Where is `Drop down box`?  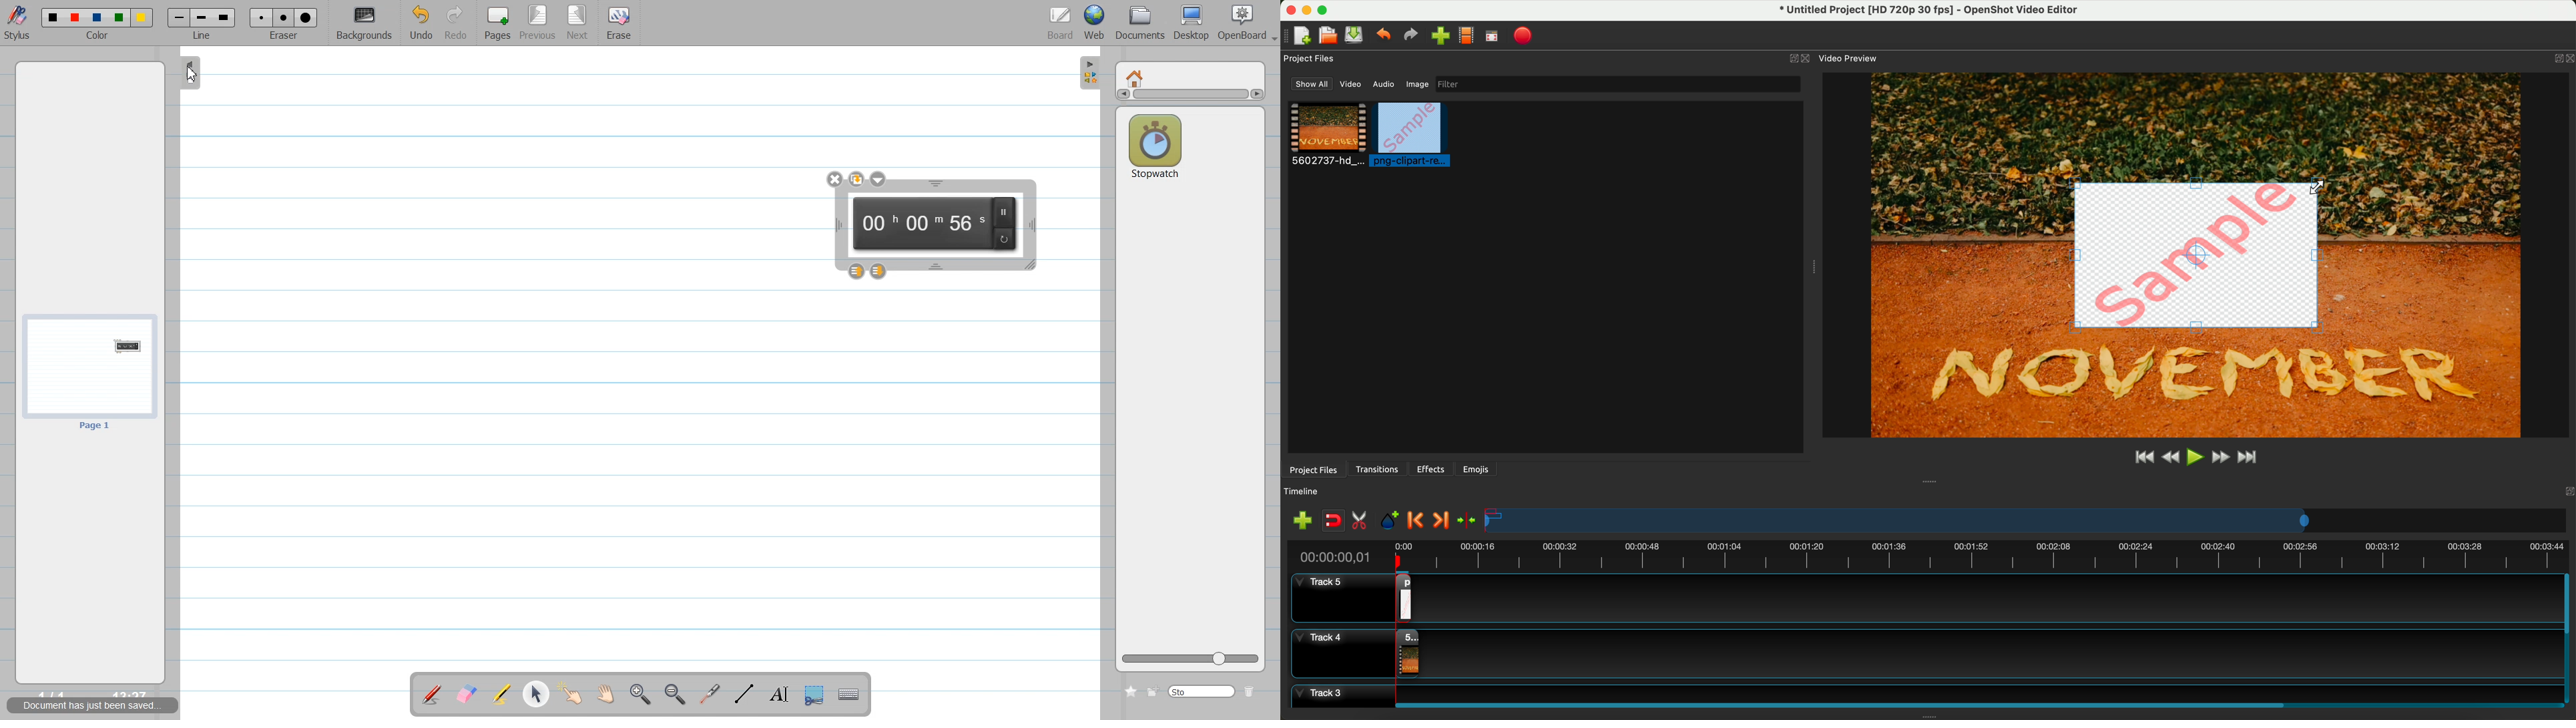 Drop down box is located at coordinates (1272, 33).